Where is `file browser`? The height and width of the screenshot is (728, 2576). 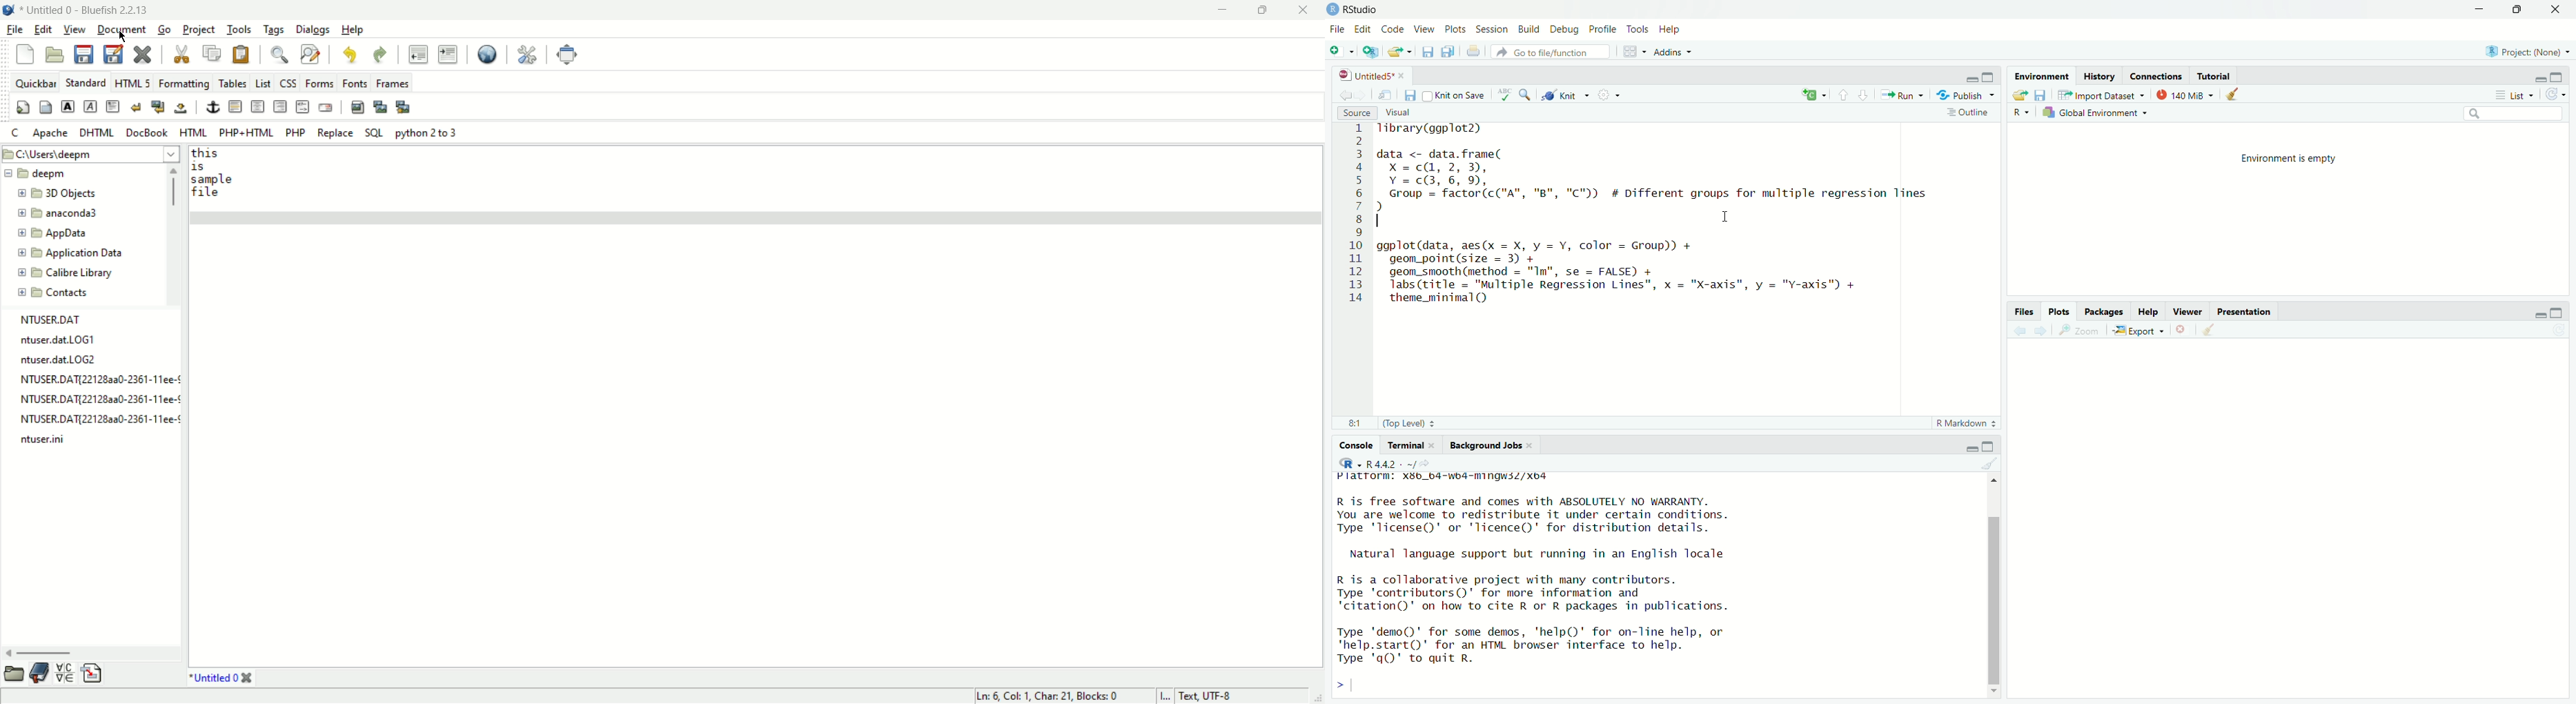 file browser is located at coordinates (12, 676).